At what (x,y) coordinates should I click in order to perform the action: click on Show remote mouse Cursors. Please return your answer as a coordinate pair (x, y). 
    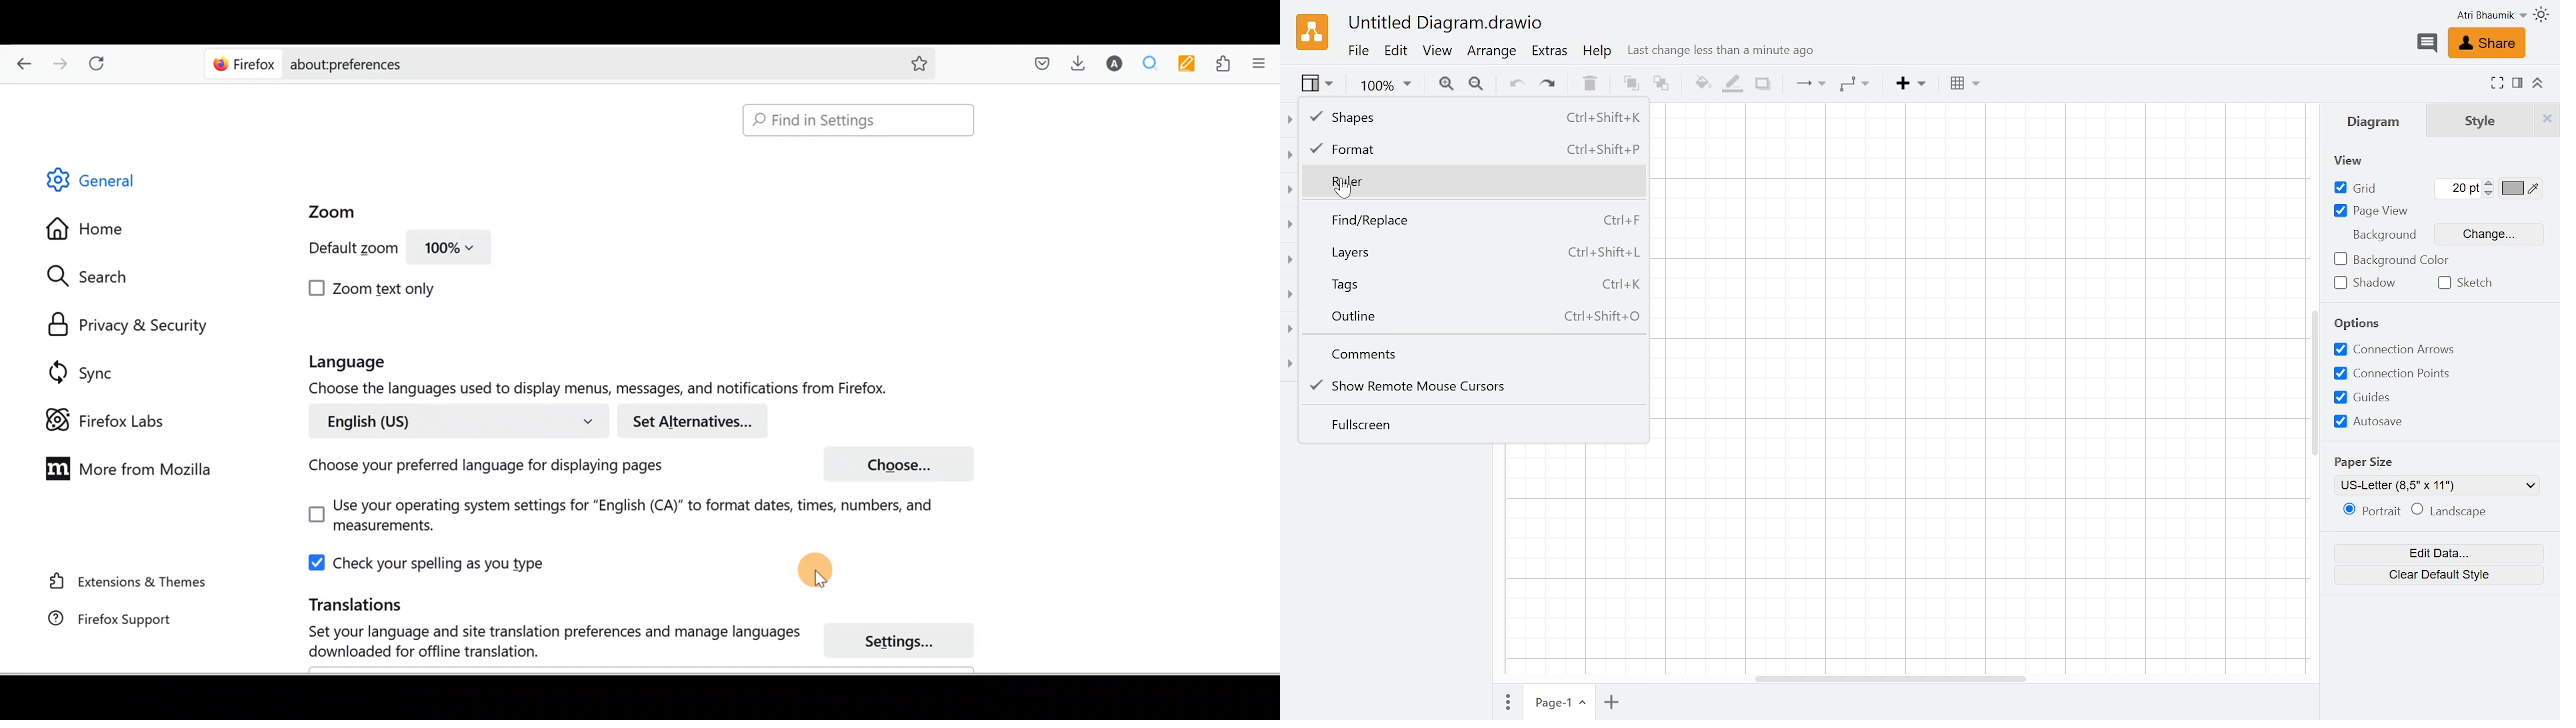
    Looking at the image, I should click on (1470, 388).